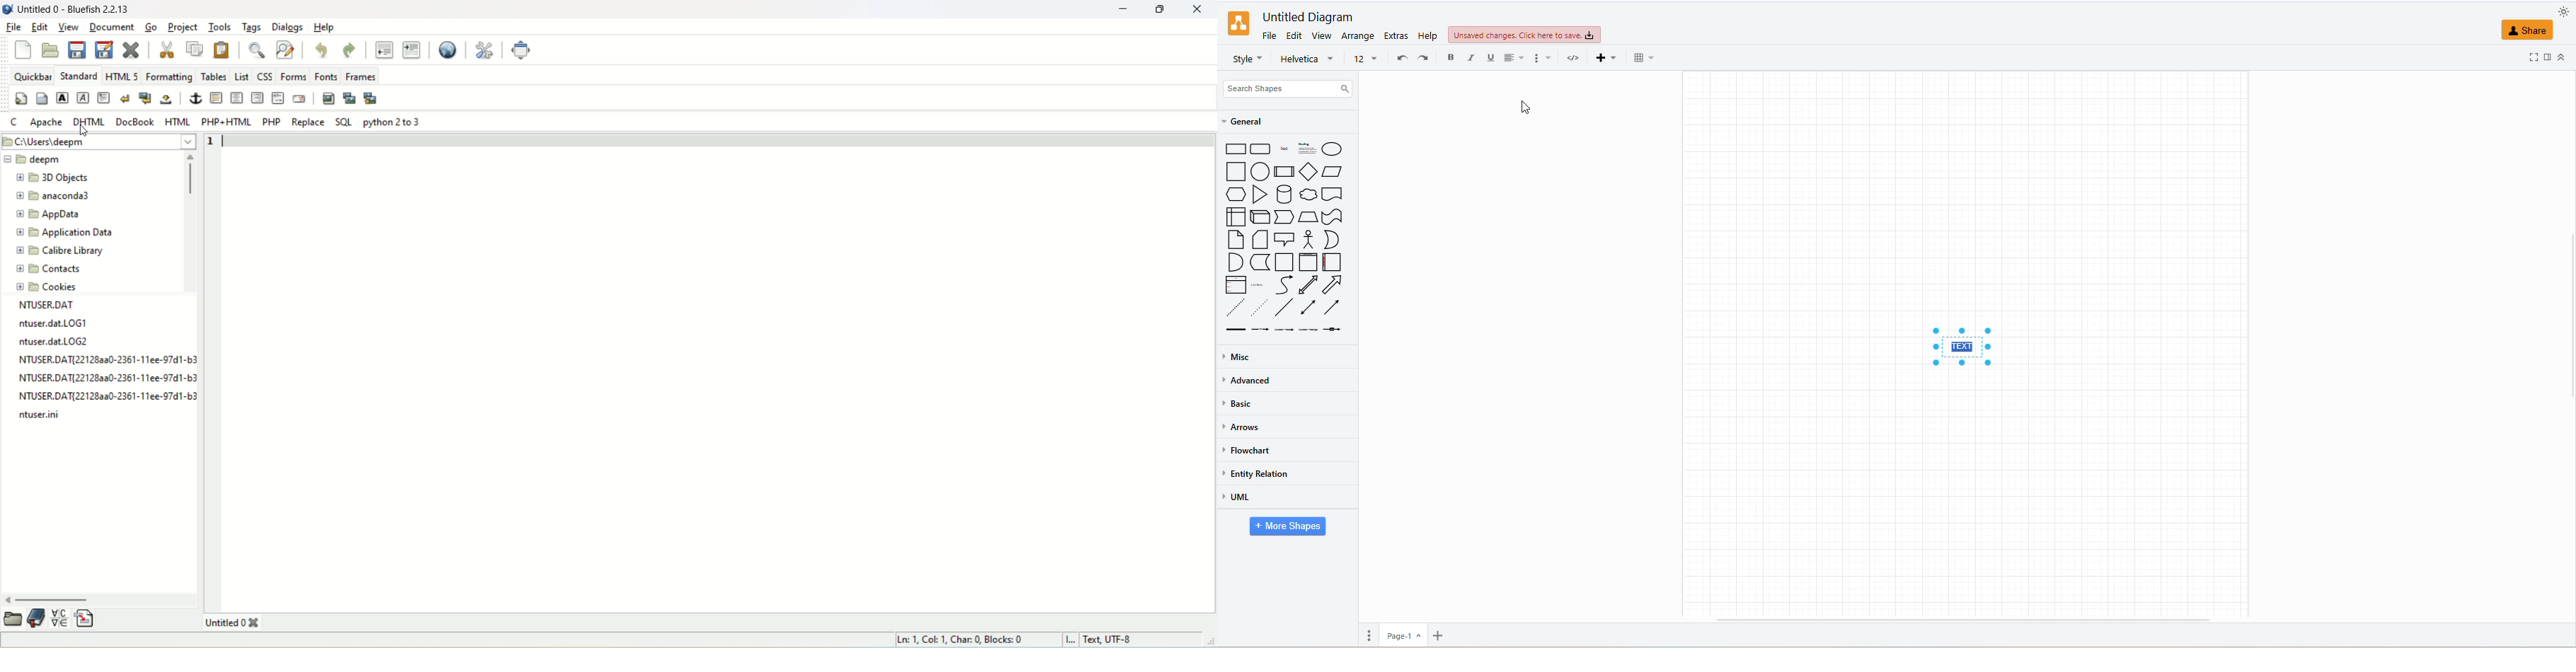 The height and width of the screenshot is (672, 2576). I want to click on fullscreen, so click(2534, 56).